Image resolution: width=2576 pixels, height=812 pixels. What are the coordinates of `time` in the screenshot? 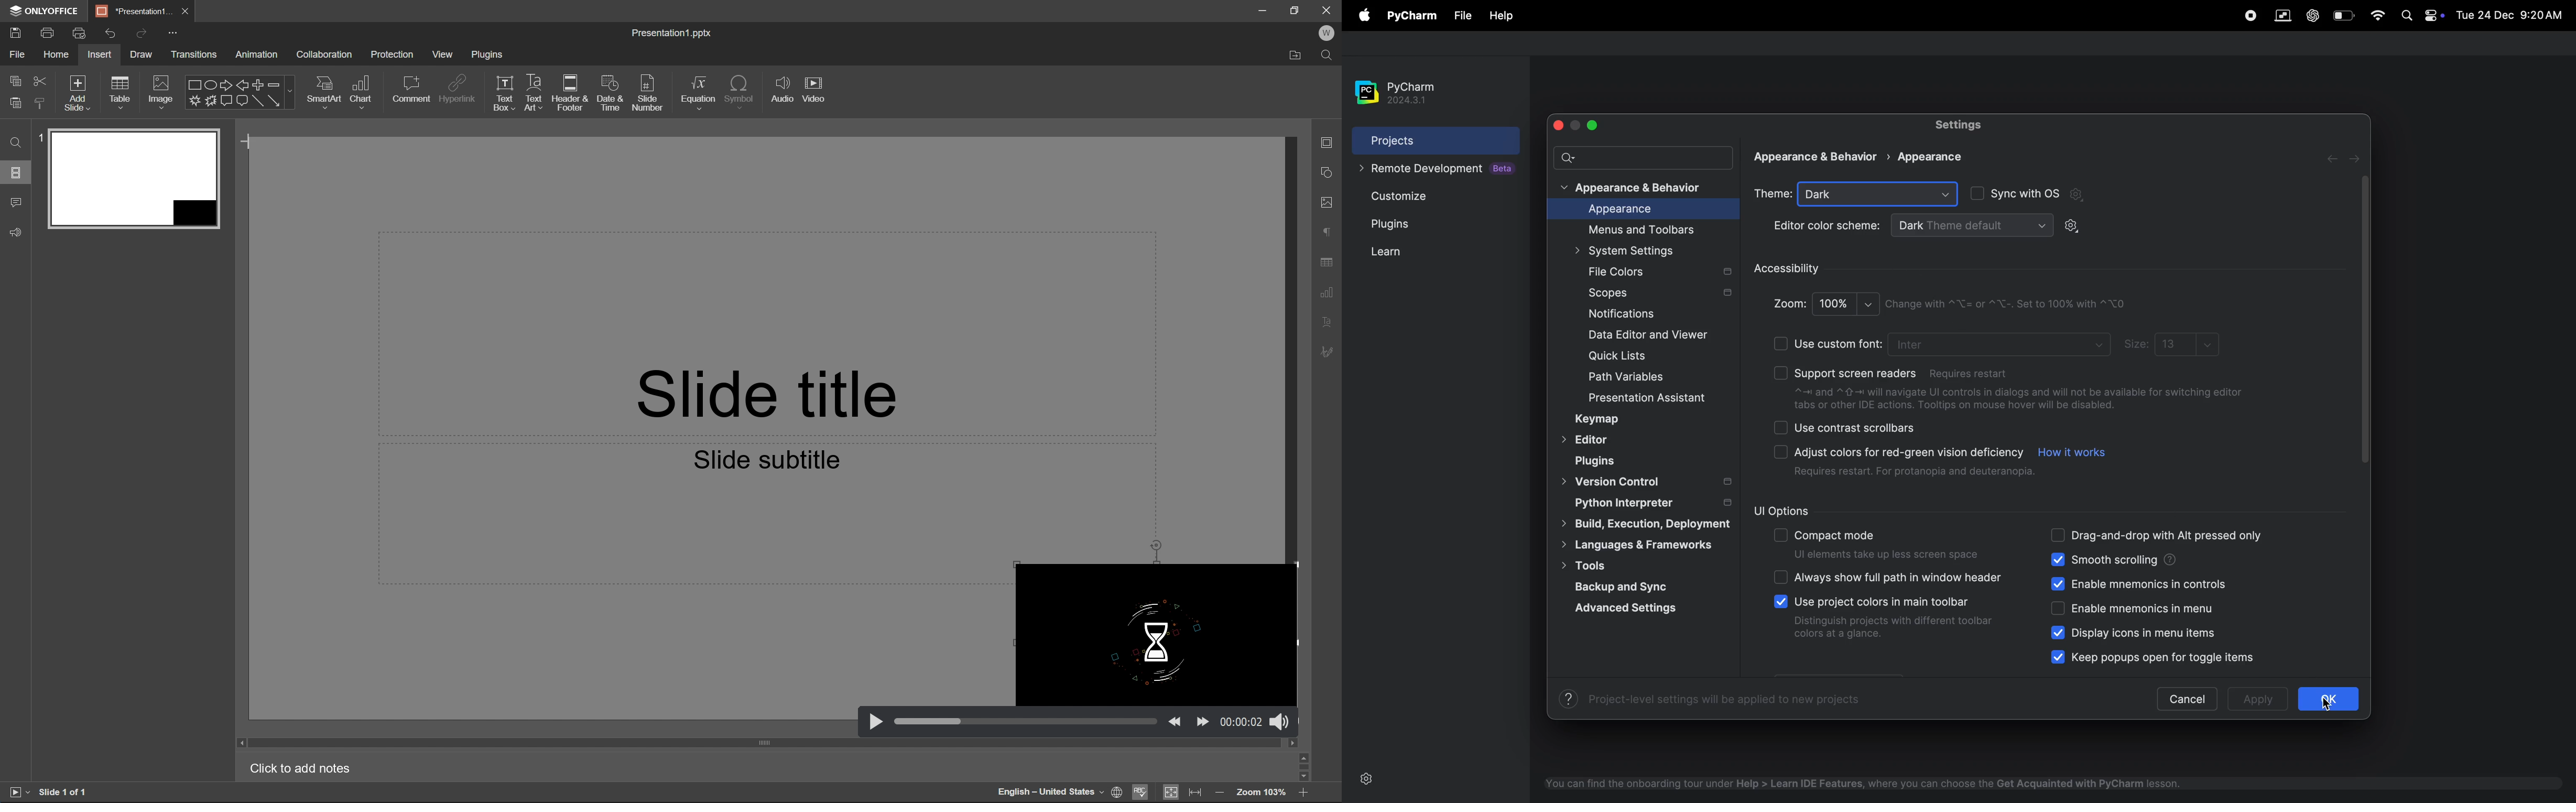 It's located at (1241, 721).